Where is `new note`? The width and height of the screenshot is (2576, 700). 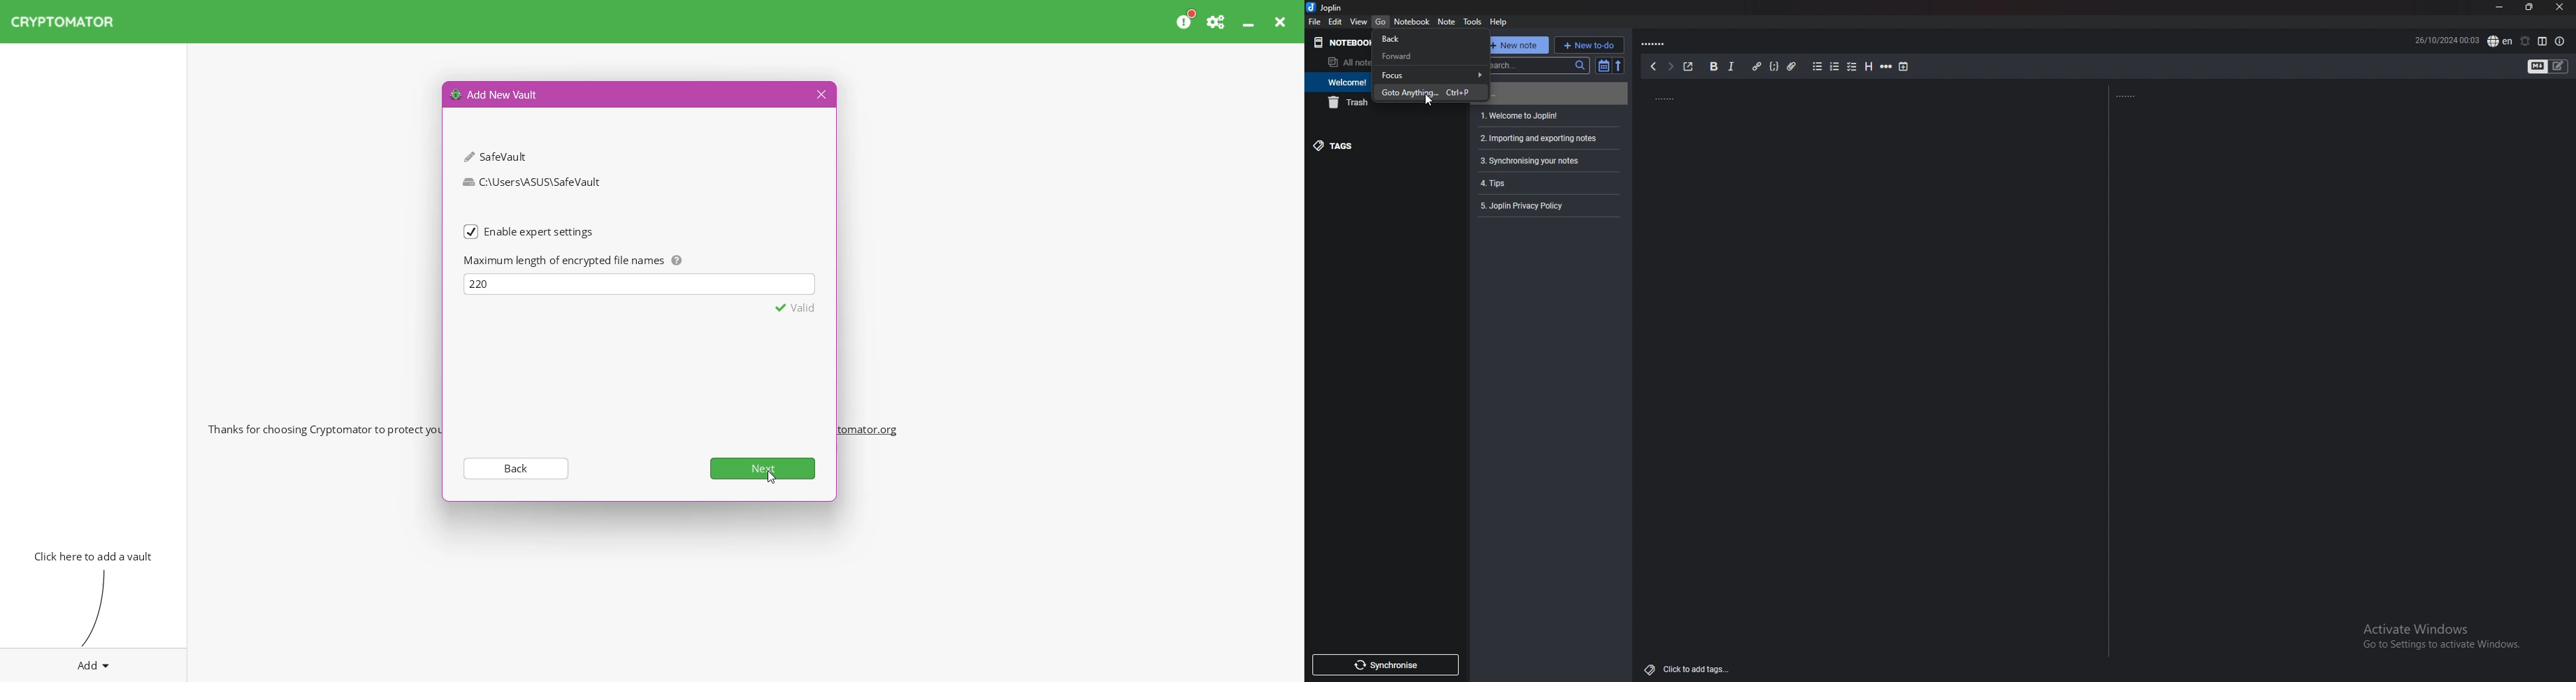 new note is located at coordinates (1517, 45).